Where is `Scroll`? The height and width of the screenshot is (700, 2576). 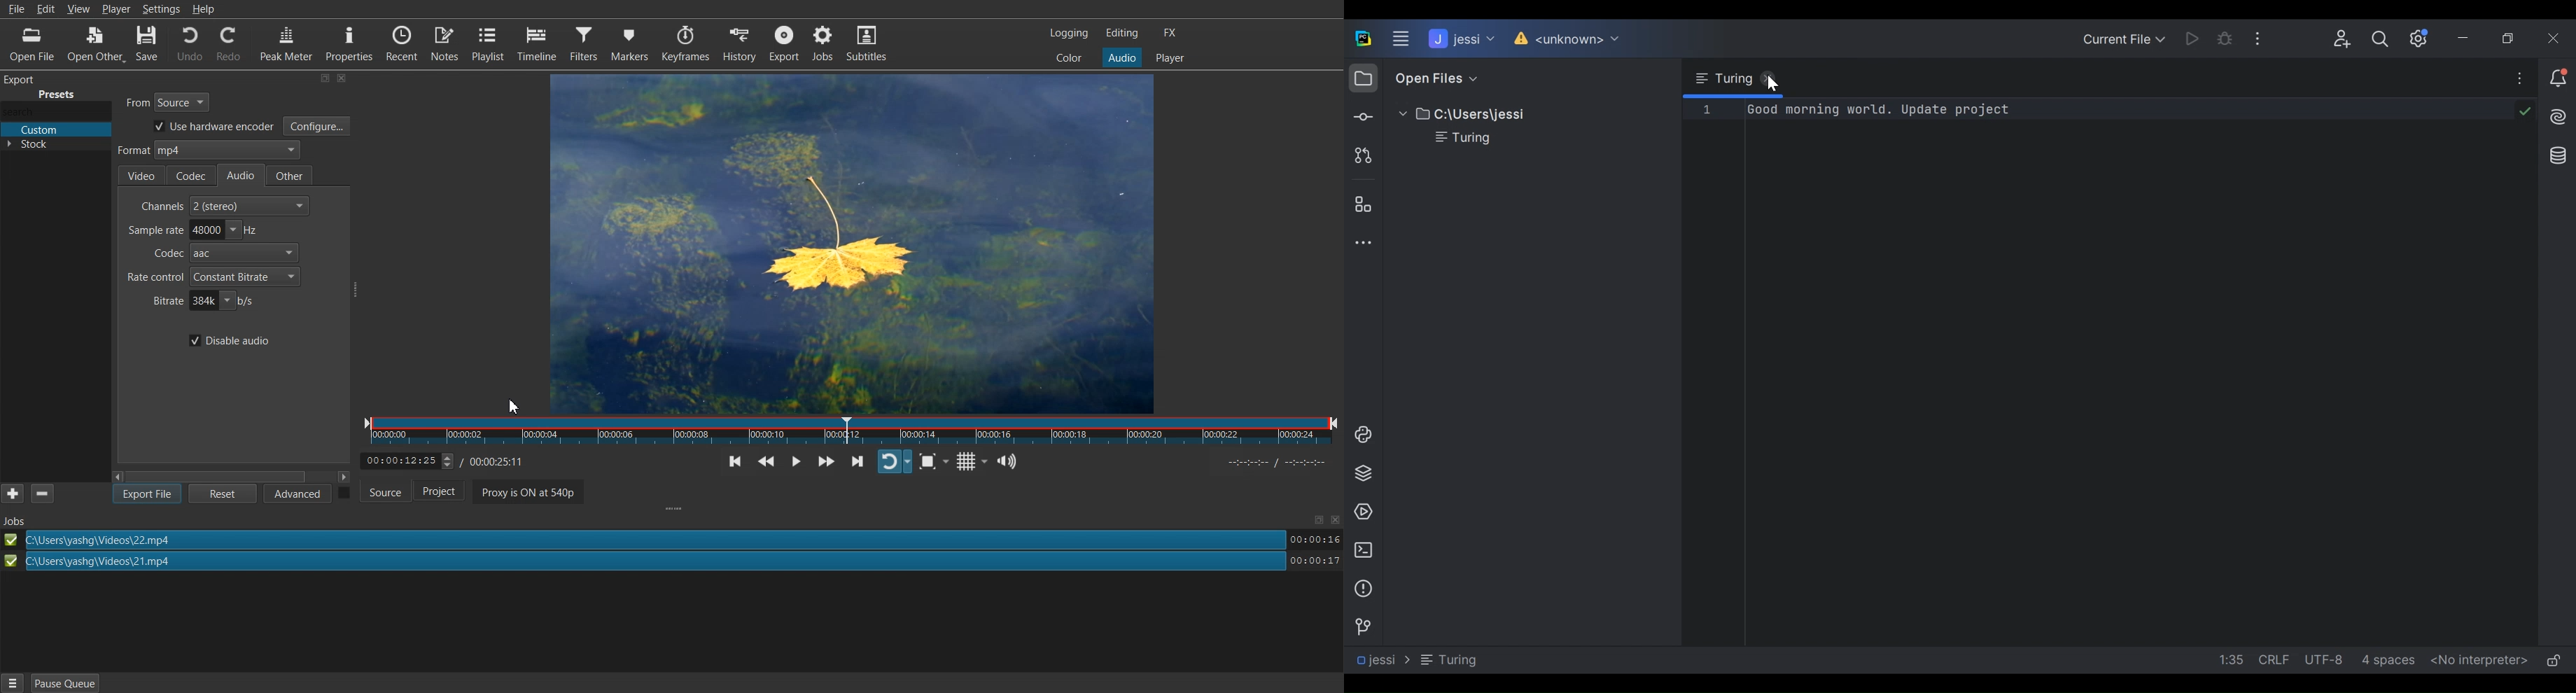 Scroll is located at coordinates (209, 472).